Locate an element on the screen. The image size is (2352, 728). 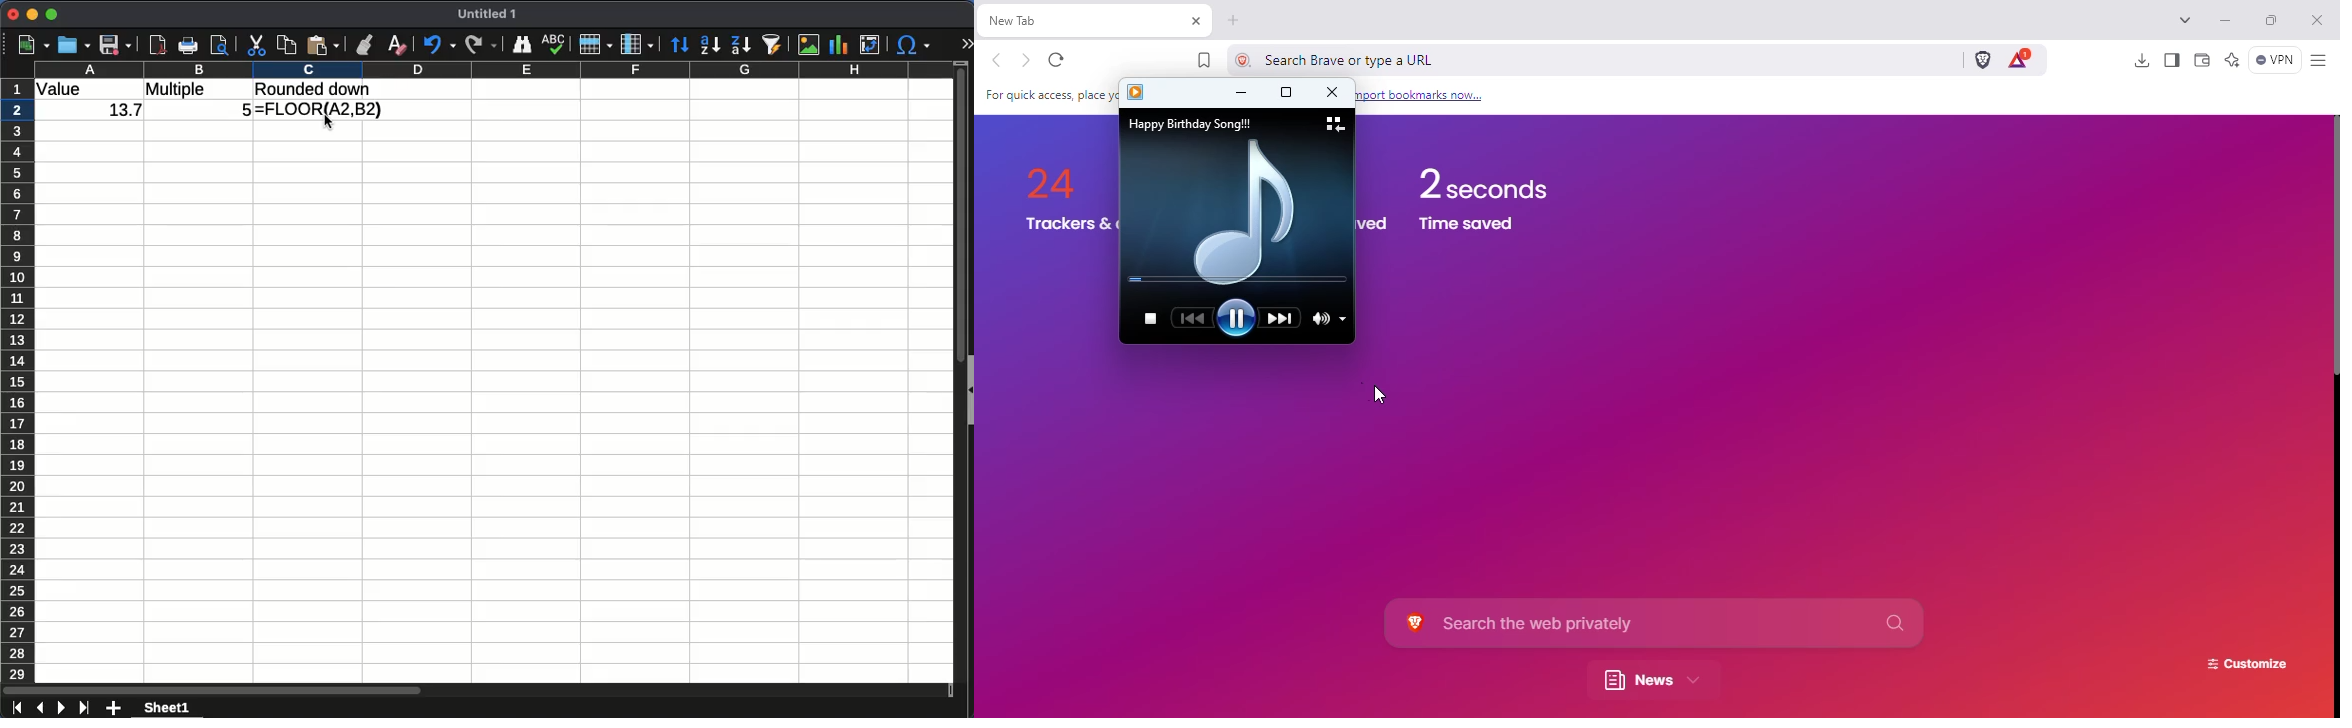
cut is located at coordinates (257, 45).